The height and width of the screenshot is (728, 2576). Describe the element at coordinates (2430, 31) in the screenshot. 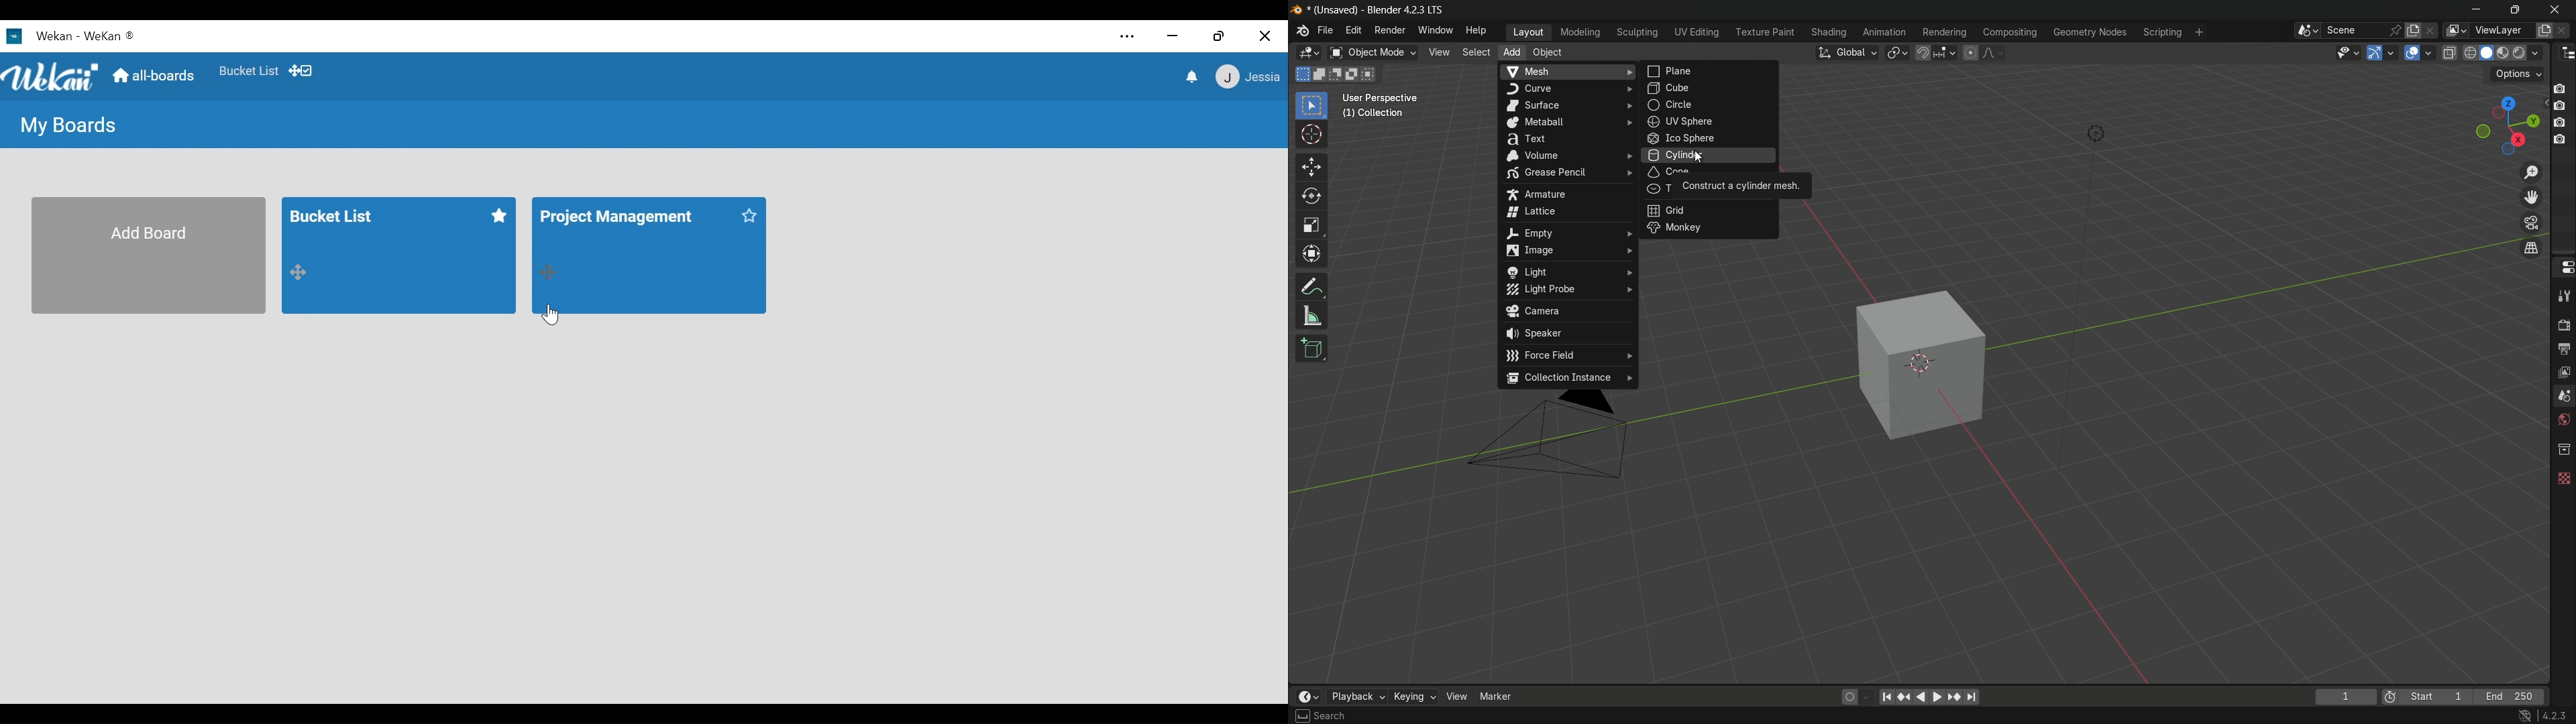

I see `delete scene` at that location.